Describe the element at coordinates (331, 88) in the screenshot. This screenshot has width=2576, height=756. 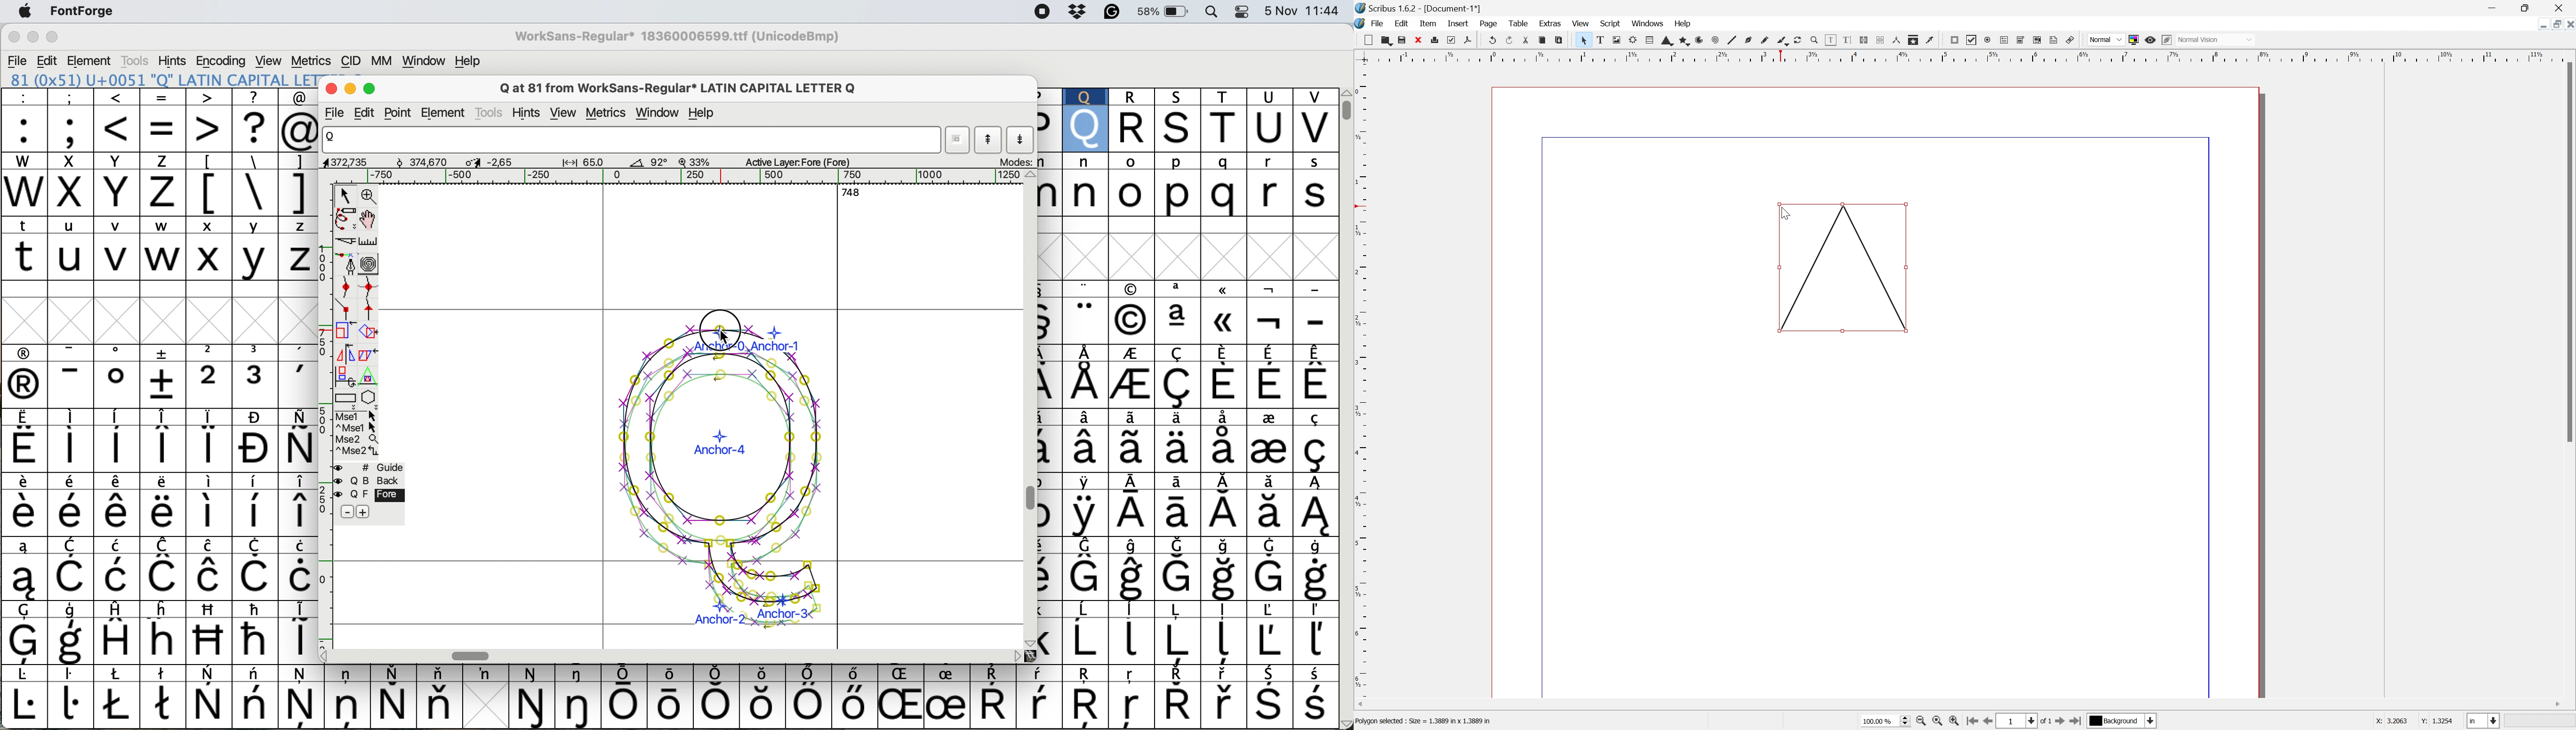
I see `close` at that location.